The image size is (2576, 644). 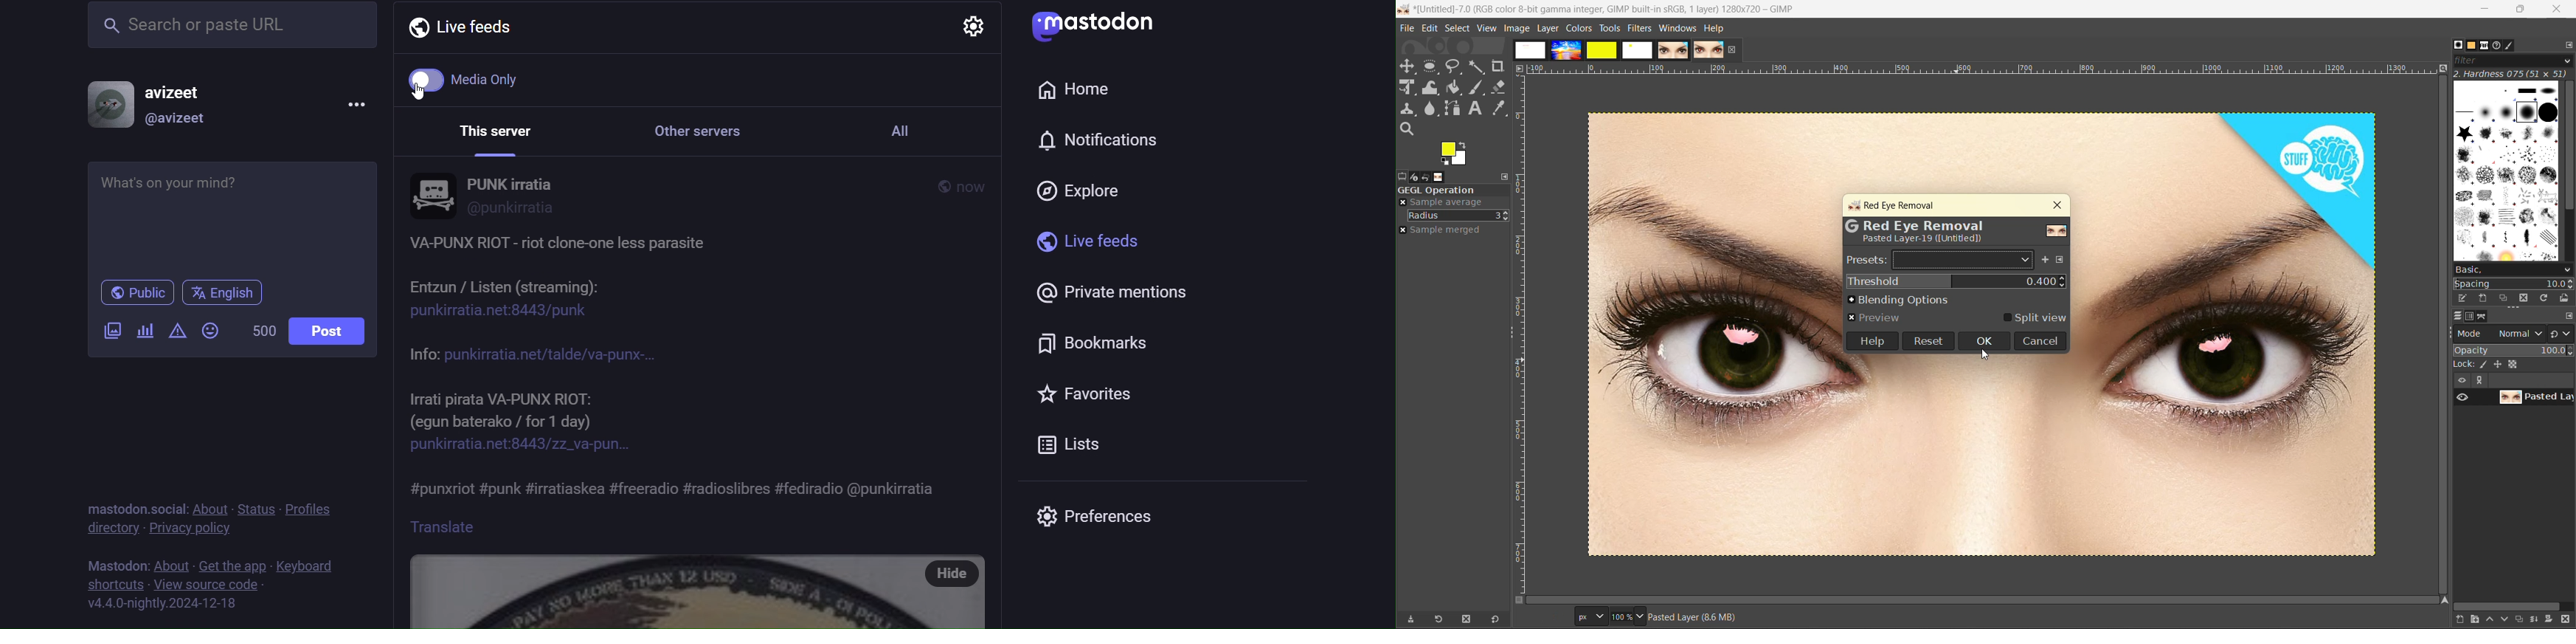 What do you see at coordinates (308, 560) in the screenshot?
I see `keyboards` at bounding box center [308, 560].